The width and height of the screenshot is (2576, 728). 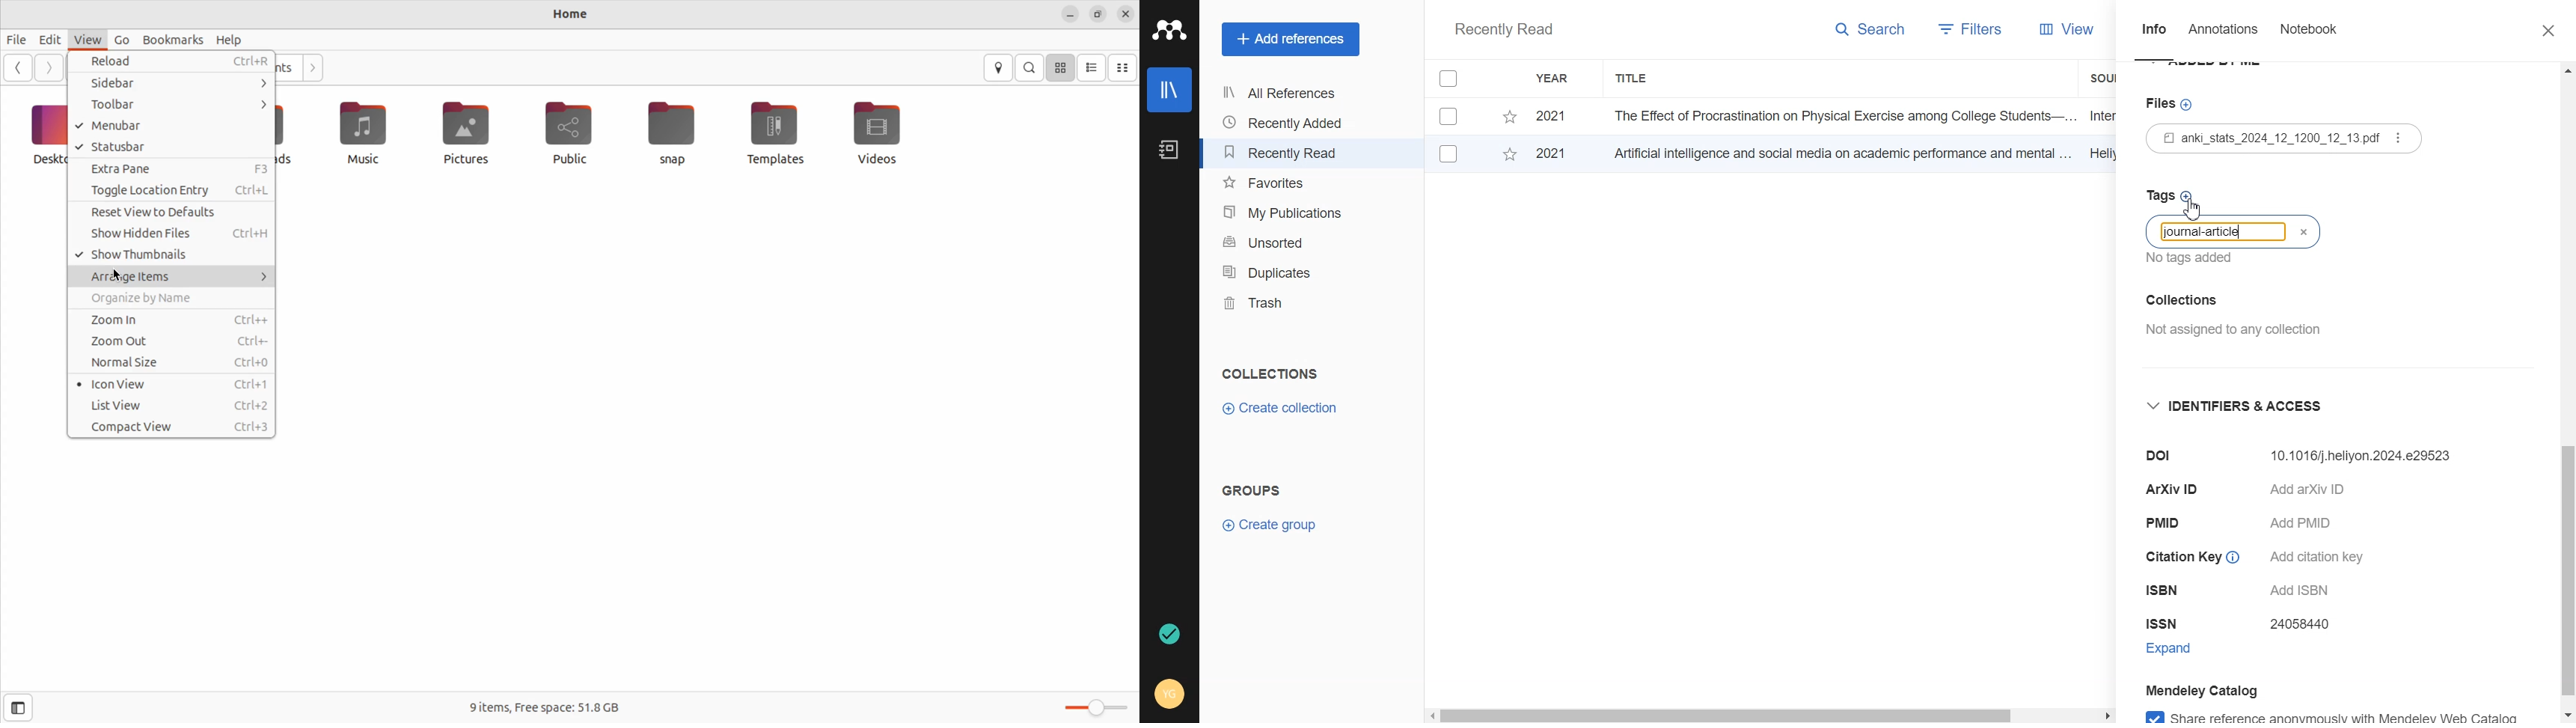 I want to click on Add references, so click(x=1291, y=40).